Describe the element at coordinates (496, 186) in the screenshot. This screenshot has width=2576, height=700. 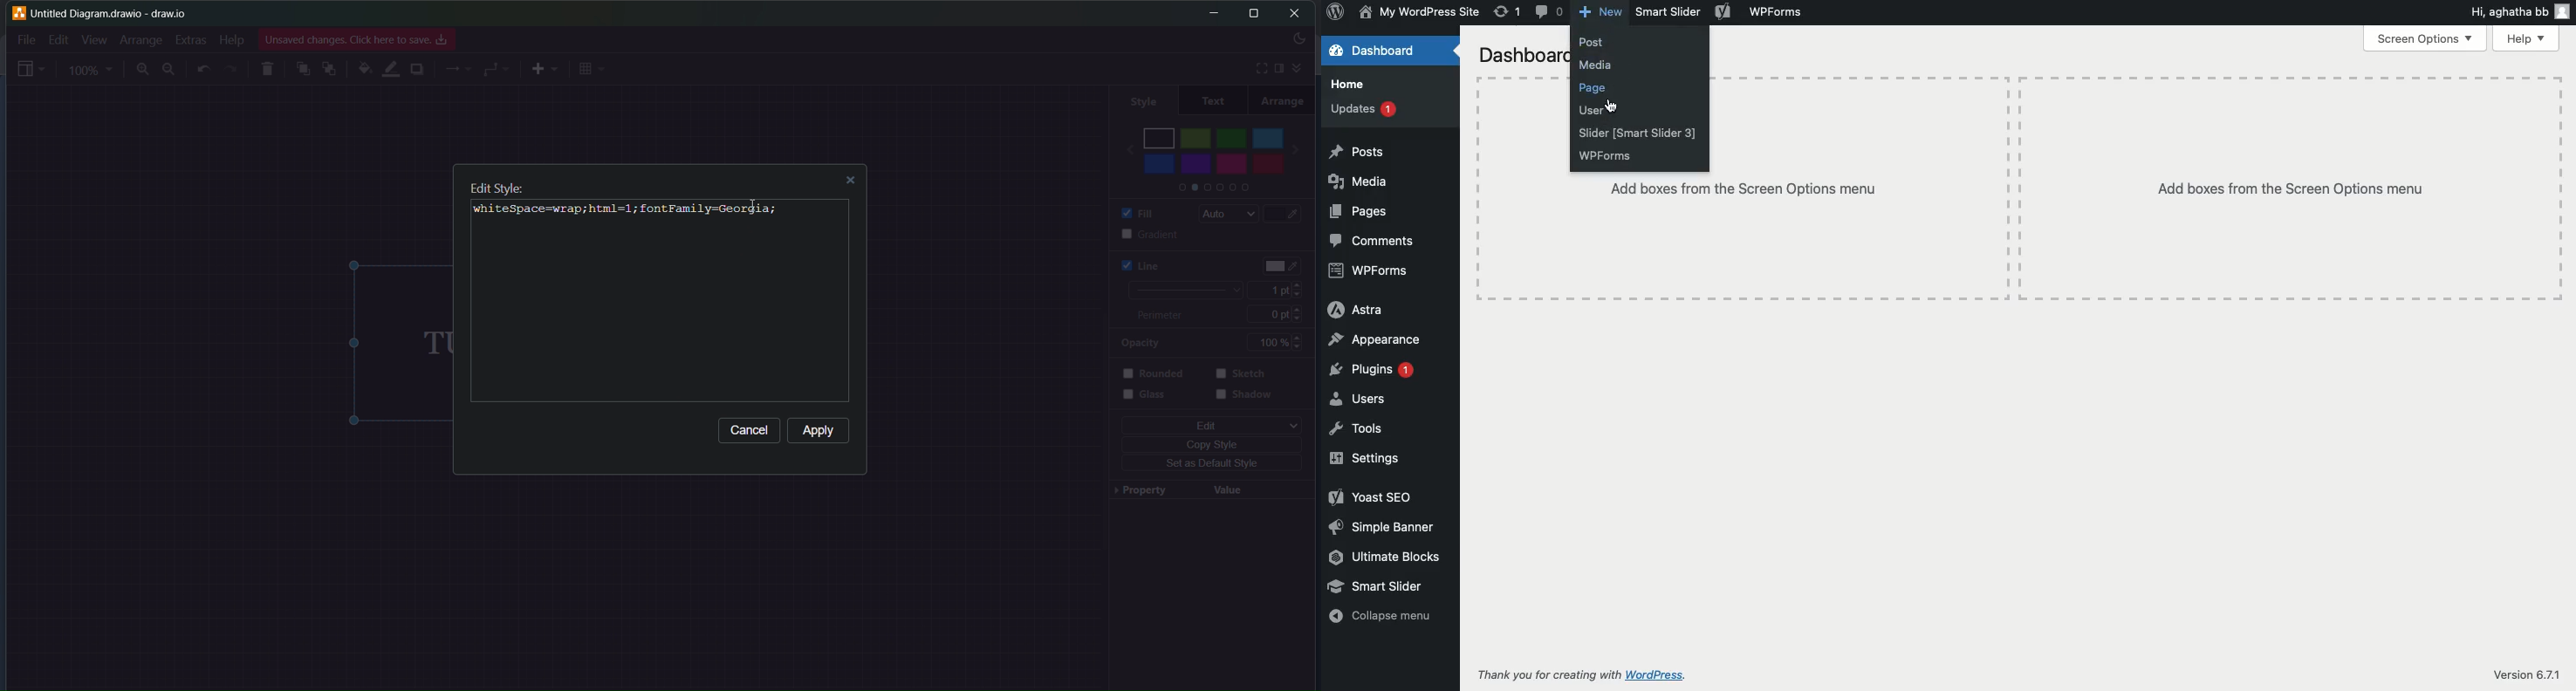
I see `Edit Style:` at that location.